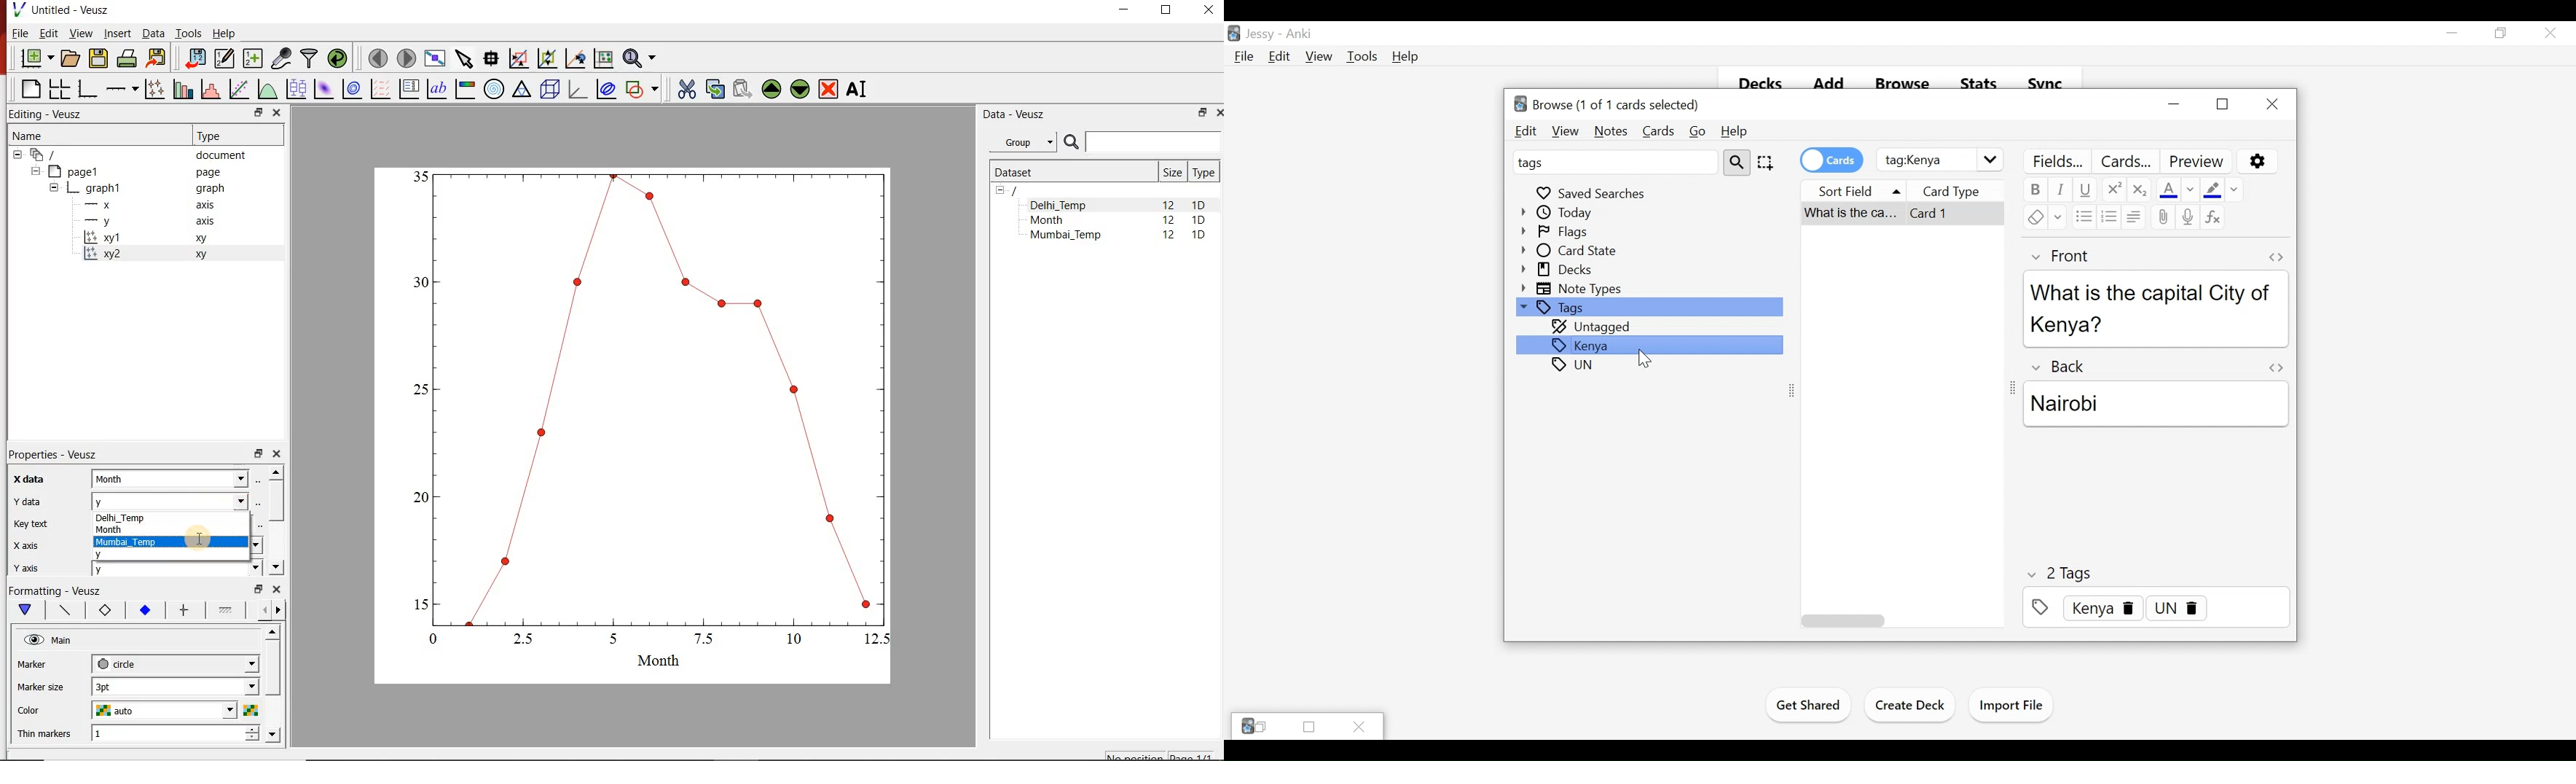 This screenshot has height=784, width=2576. I want to click on Restore, so click(1308, 727).